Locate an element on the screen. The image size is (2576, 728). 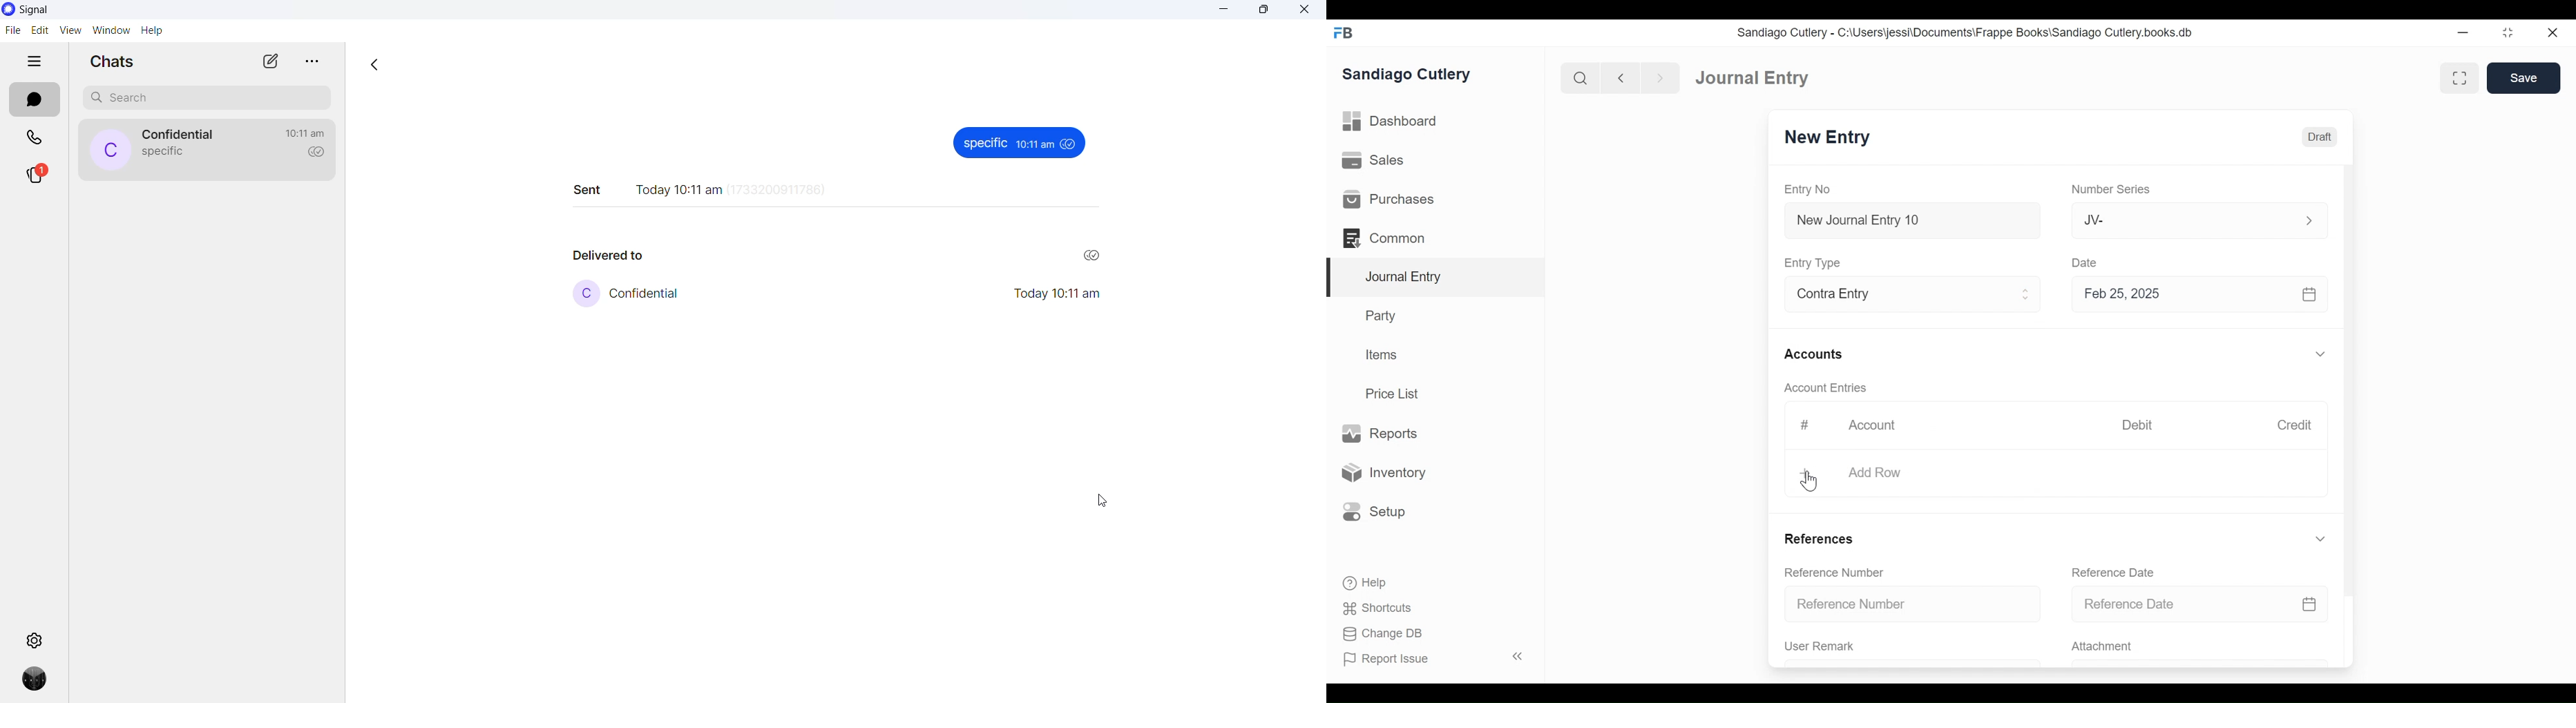
Draft is located at coordinates (2321, 137).